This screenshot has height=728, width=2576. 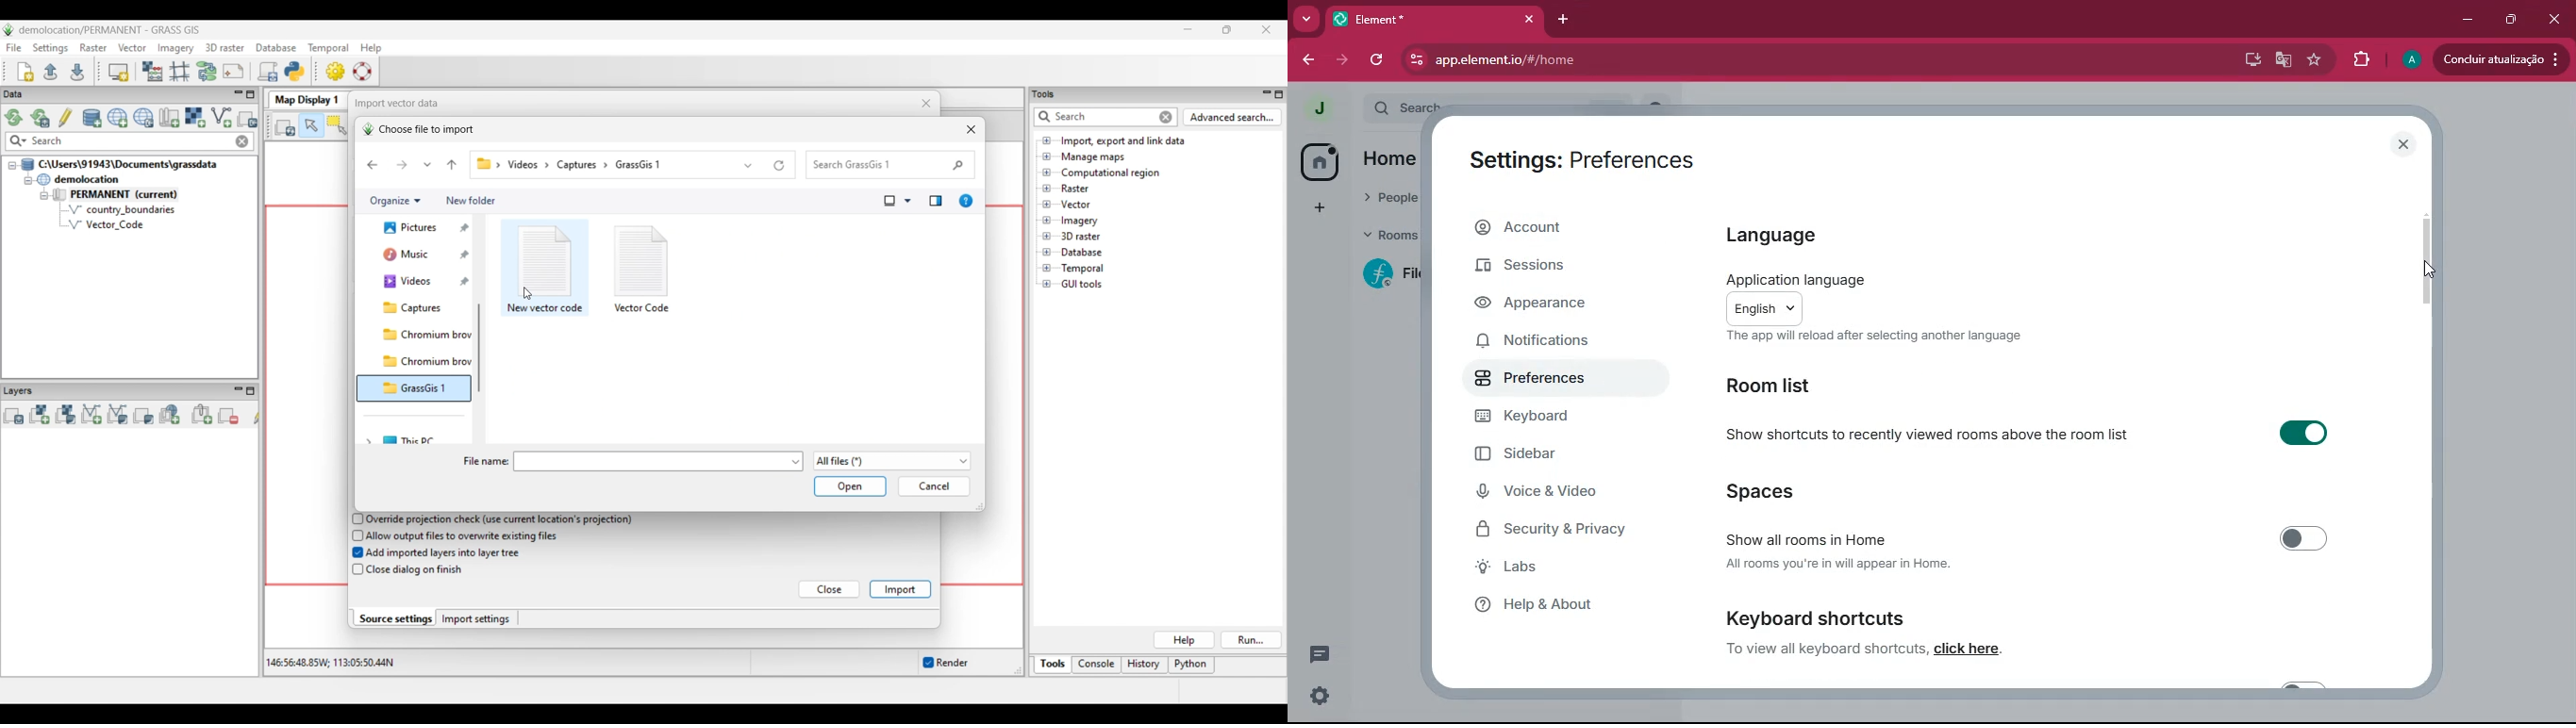 I want to click on Close input made to quick search, so click(x=242, y=141).